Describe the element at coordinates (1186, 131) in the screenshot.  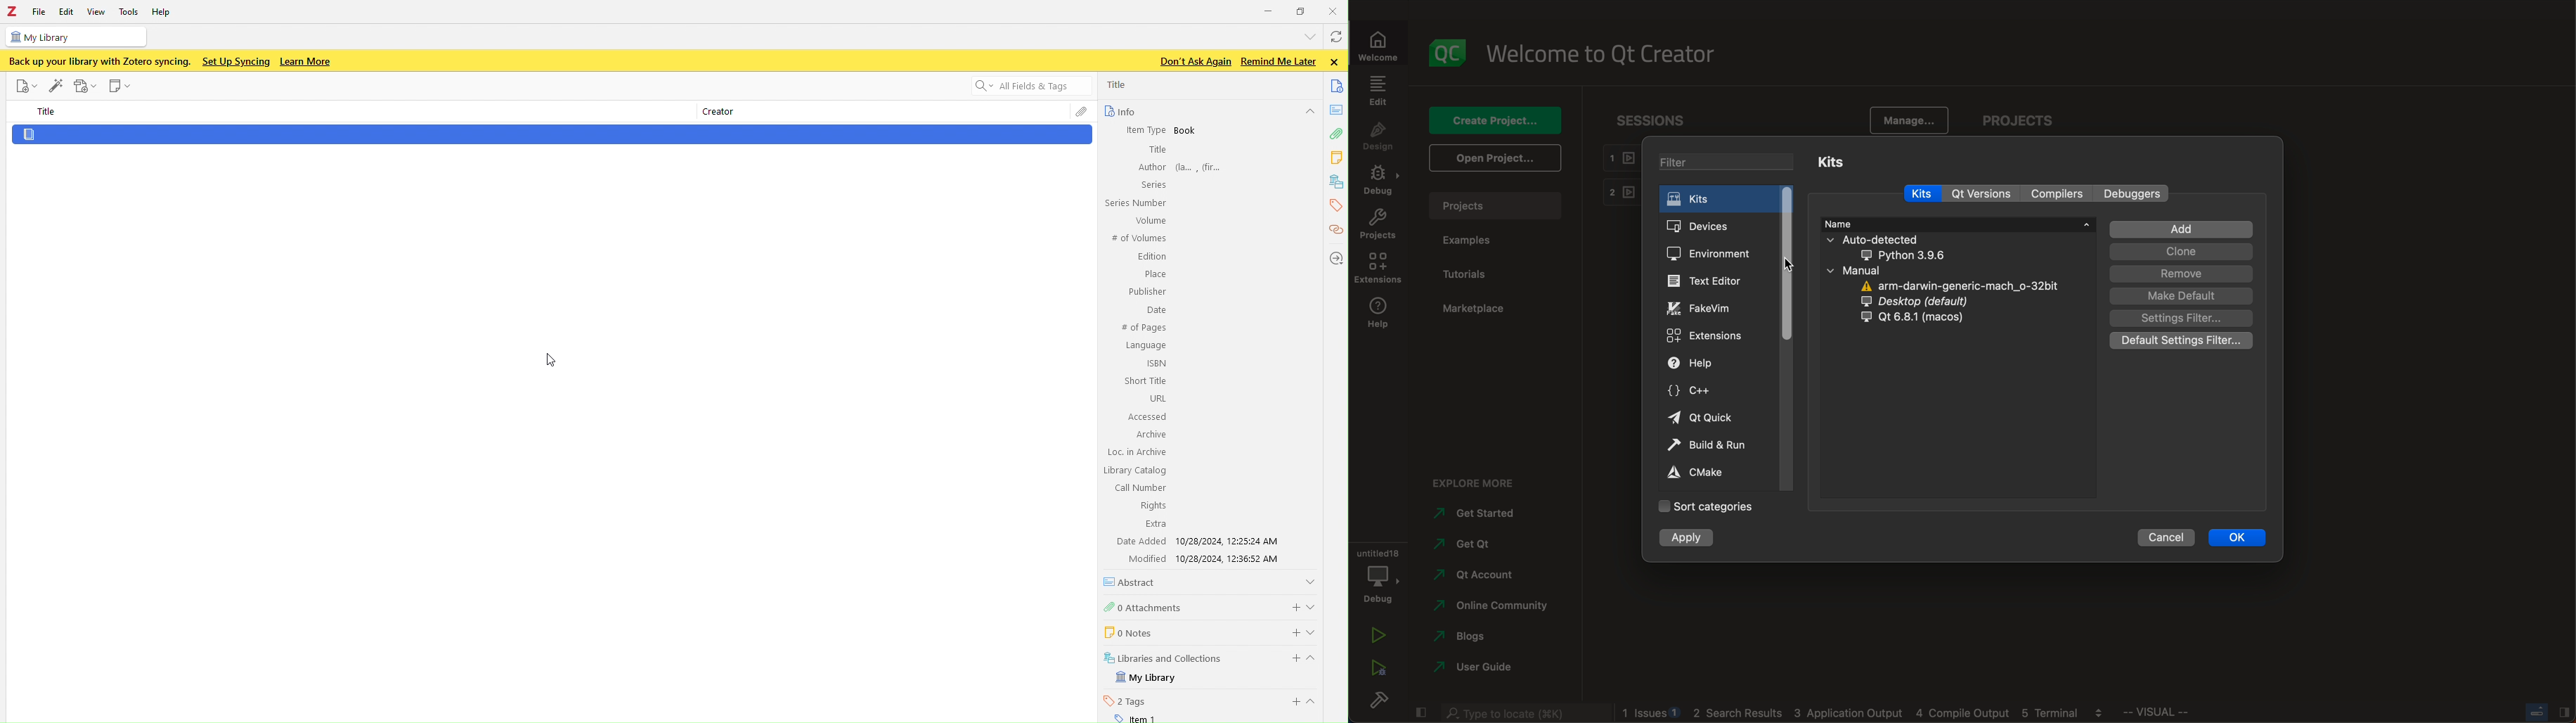
I see `Book` at that location.